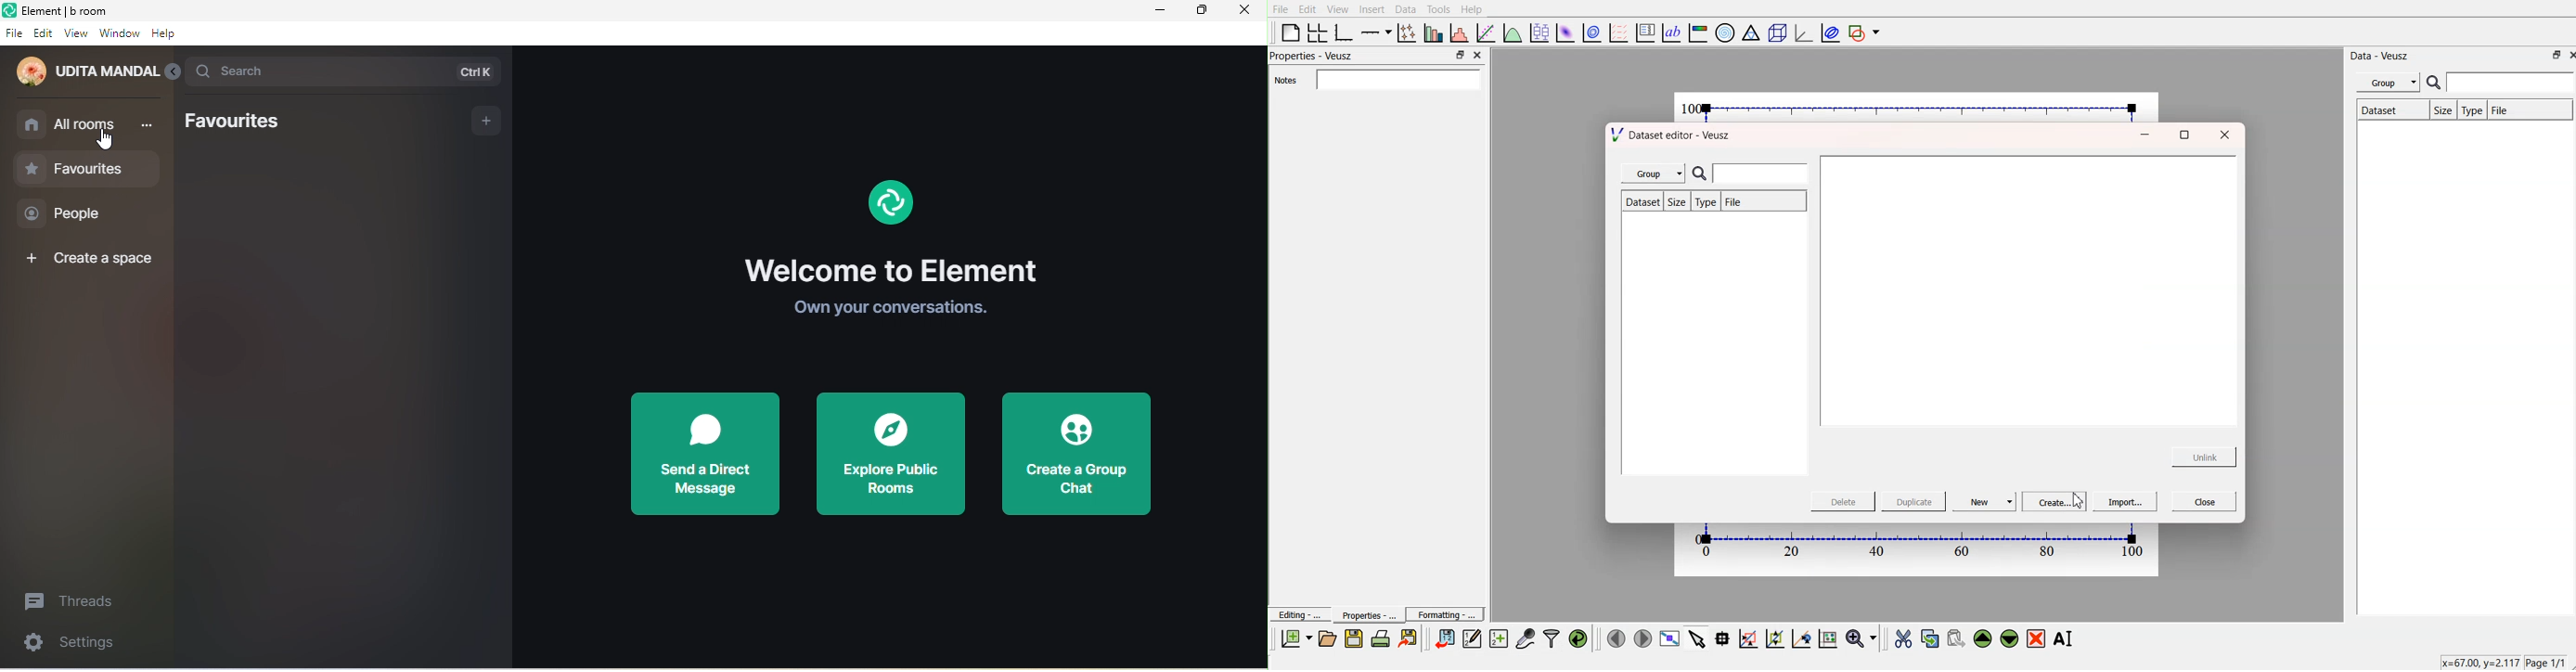  I want to click on collapse, so click(174, 74).